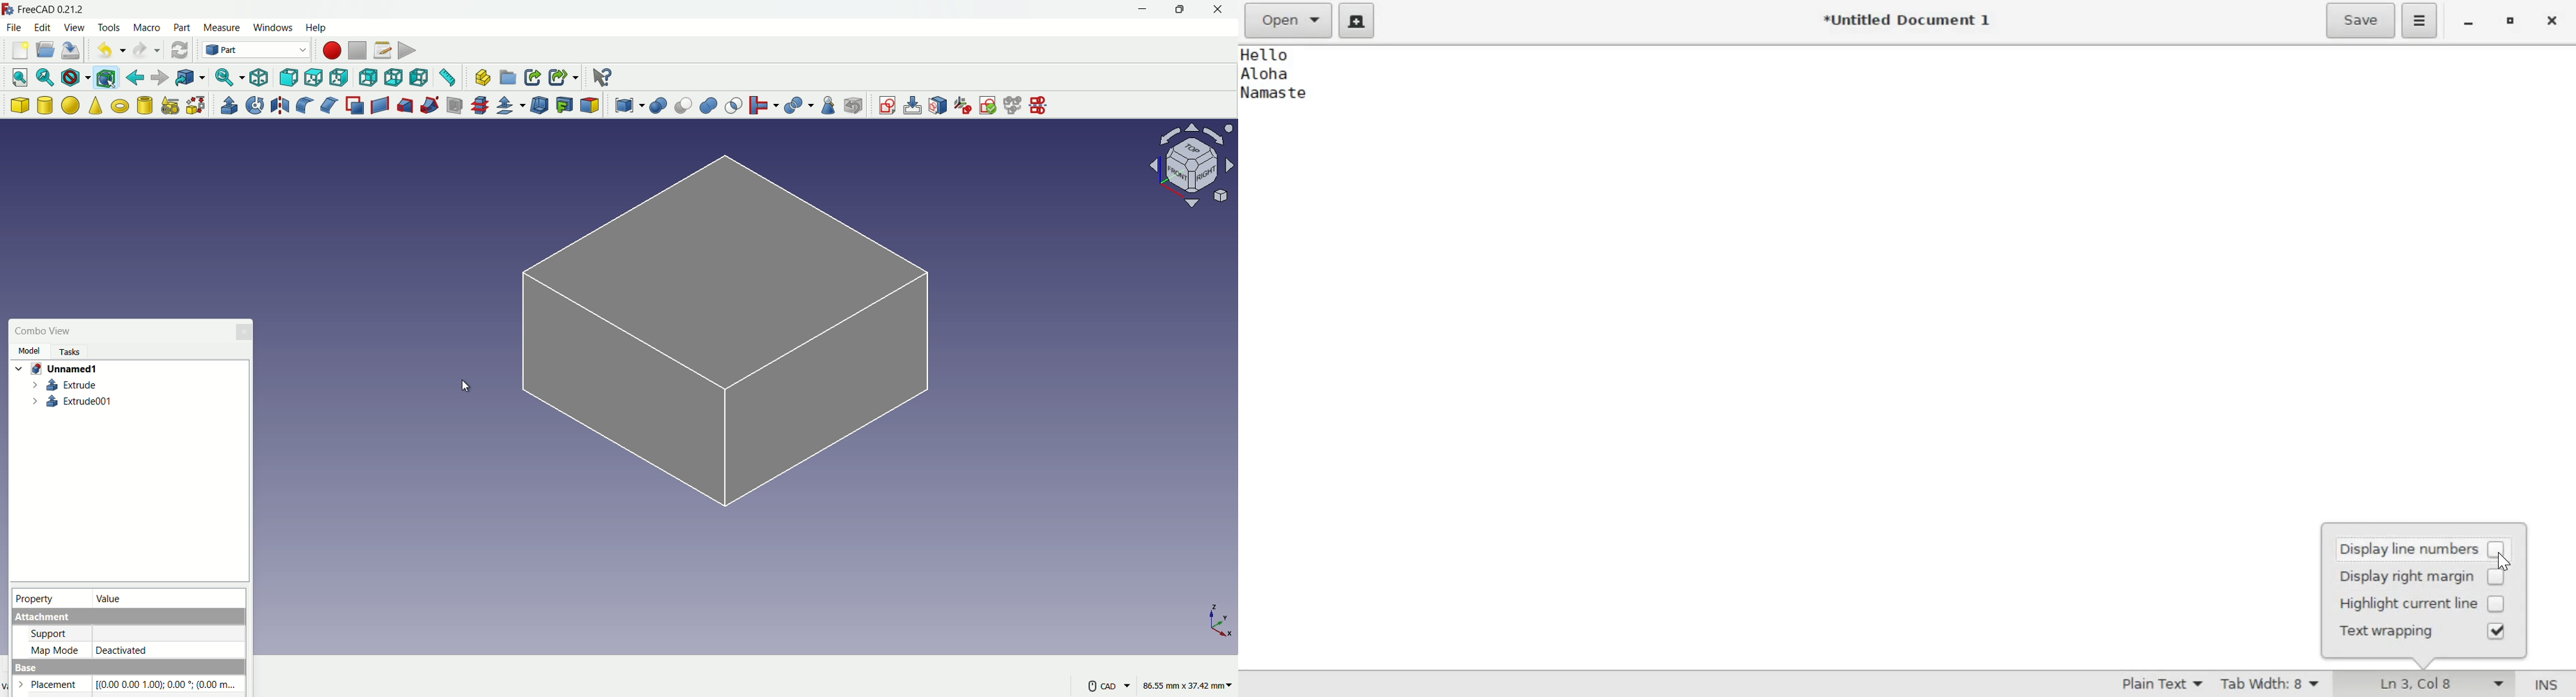 The height and width of the screenshot is (700, 2576). What do you see at coordinates (222, 27) in the screenshot?
I see `measure` at bounding box center [222, 27].